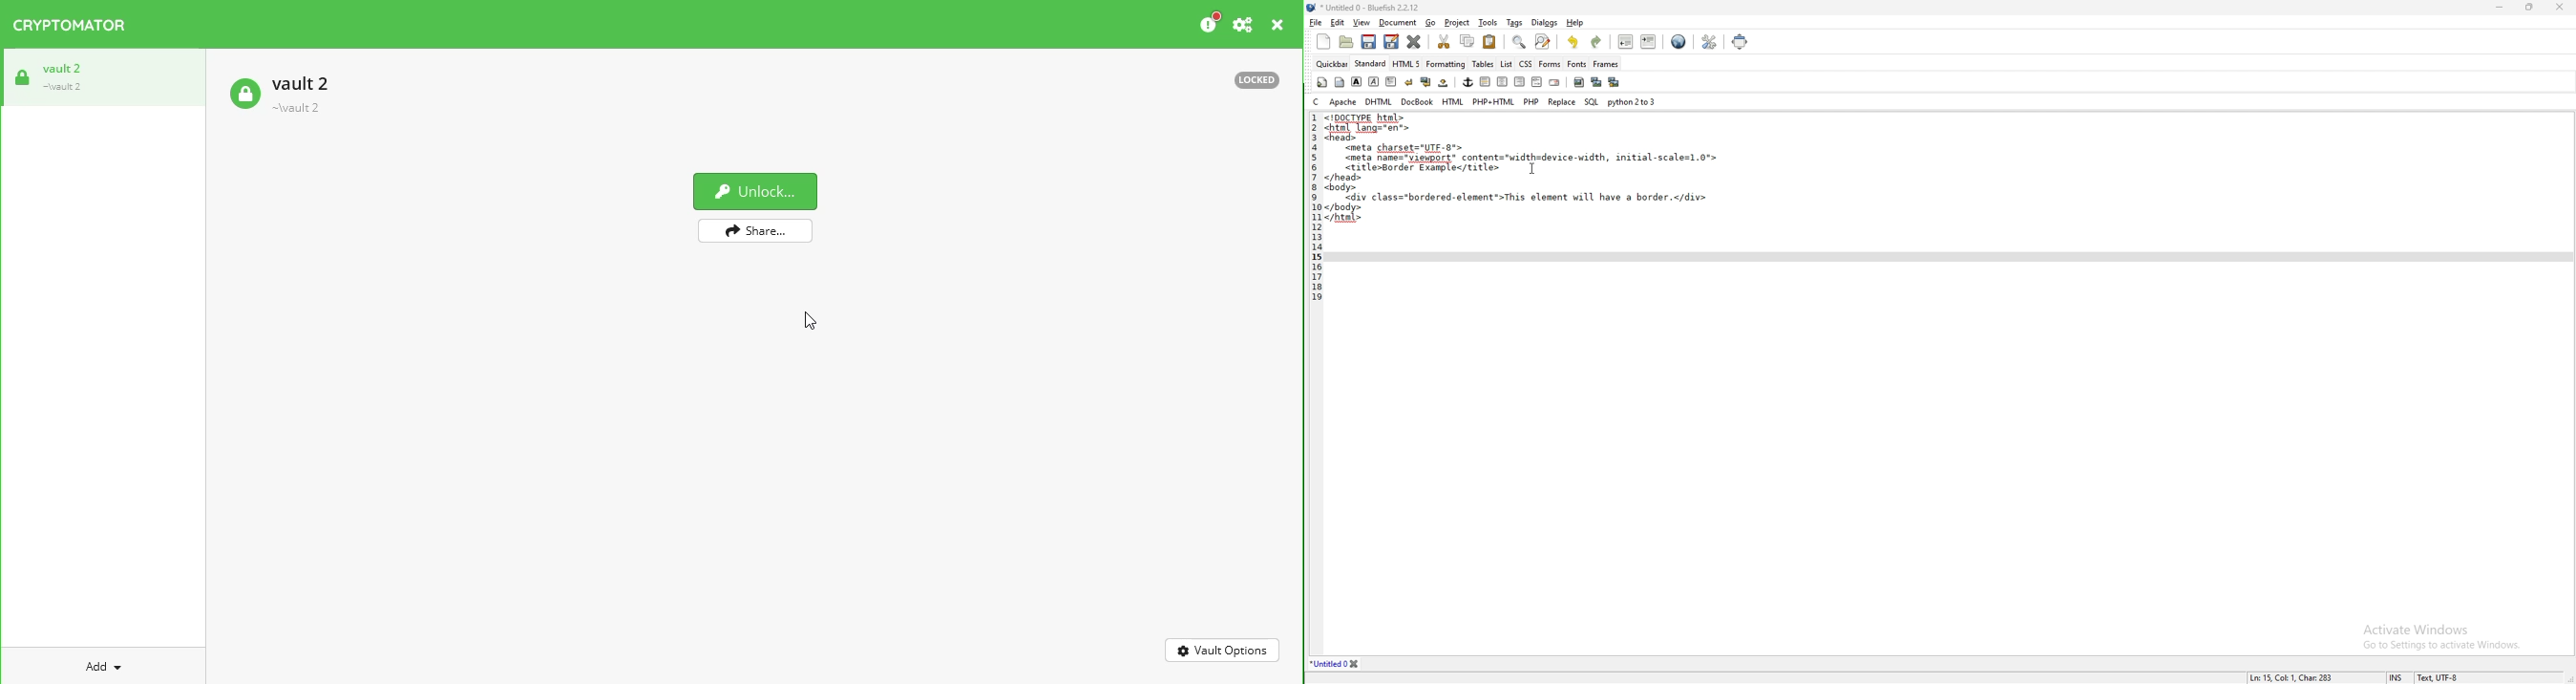 This screenshot has width=2576, height=700. Describe the element at coordinates (1595, 42) in the screenshot. I see `redo` at that location.